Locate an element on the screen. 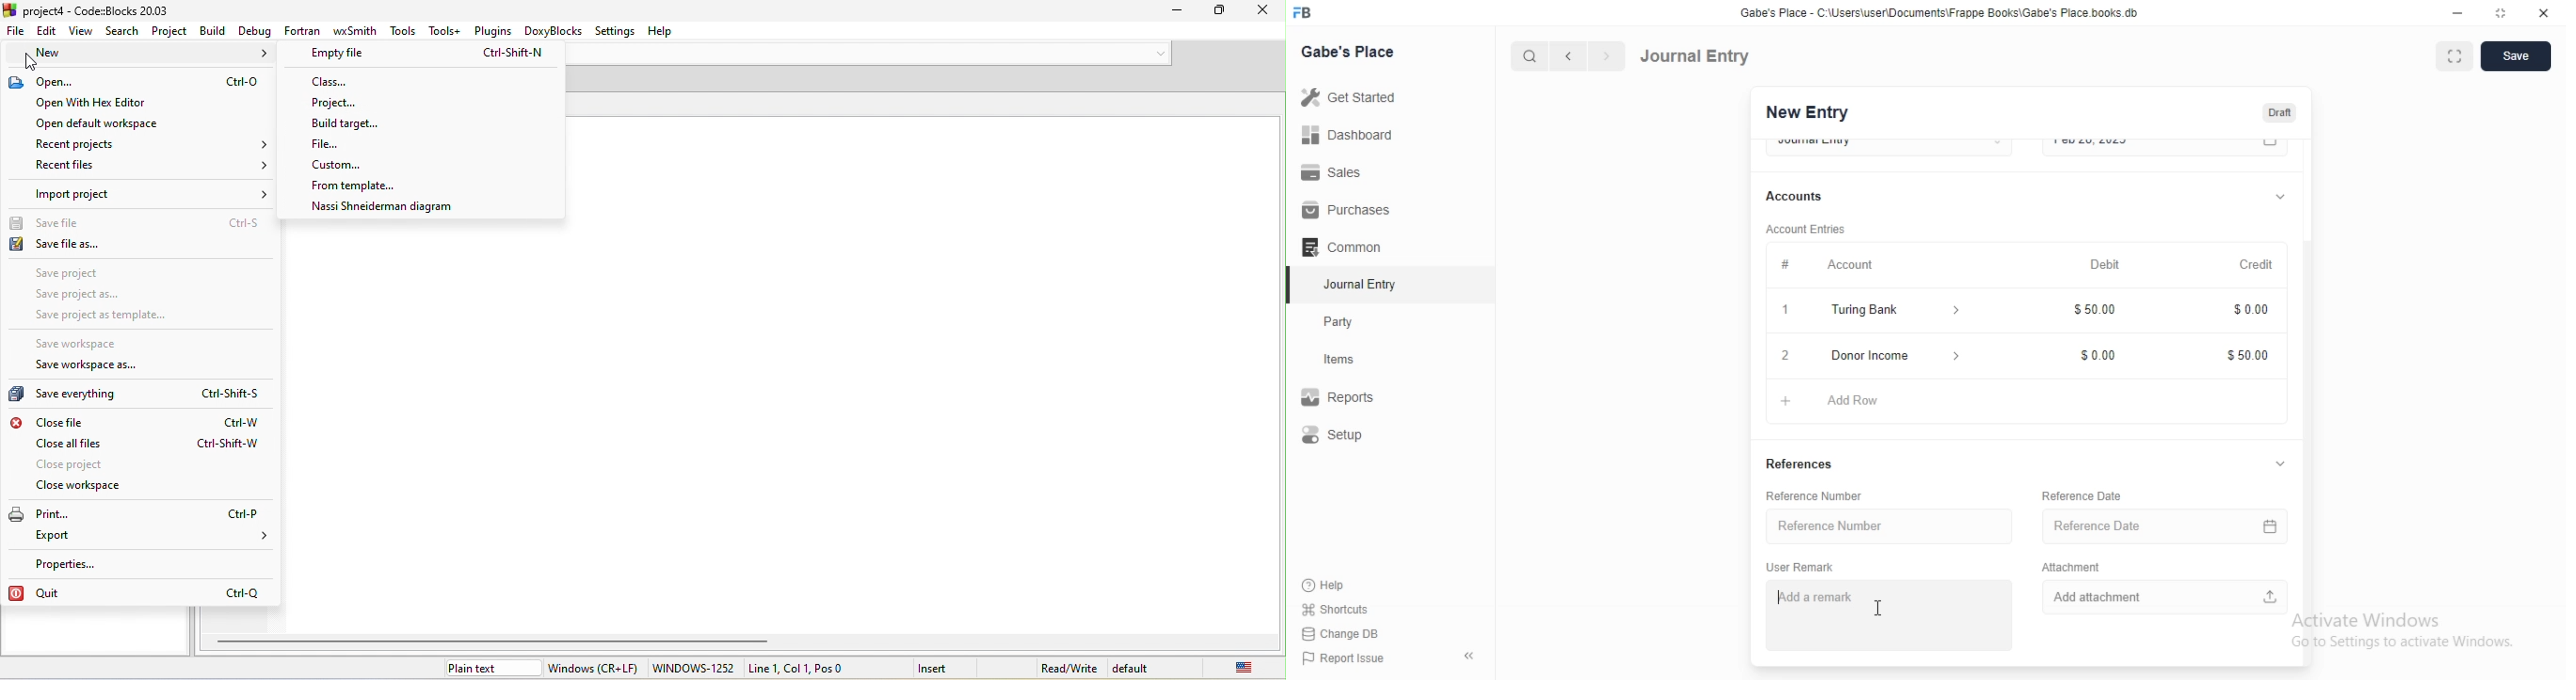 The image size is (2576, 700). calender is located at coordinates (2274, 523).